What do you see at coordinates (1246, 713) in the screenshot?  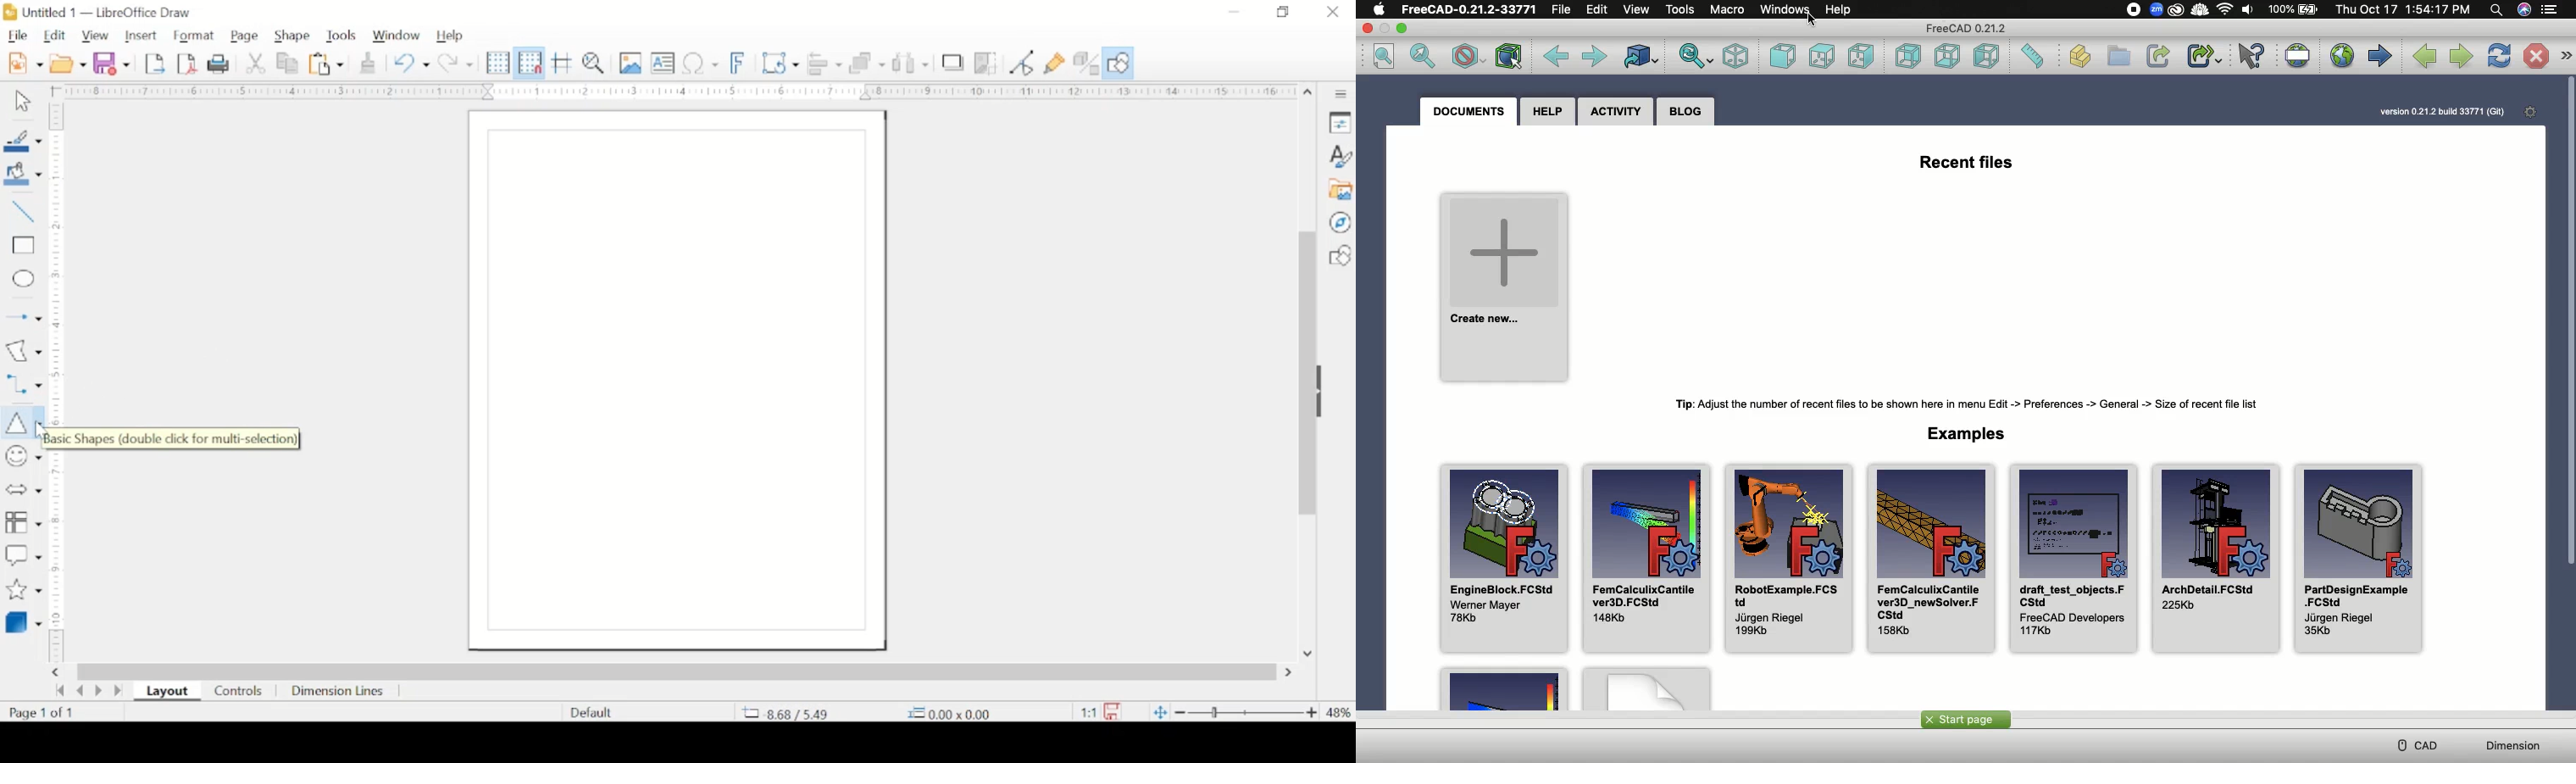 I see `zoom slider` at bounding box center [1246, 713].